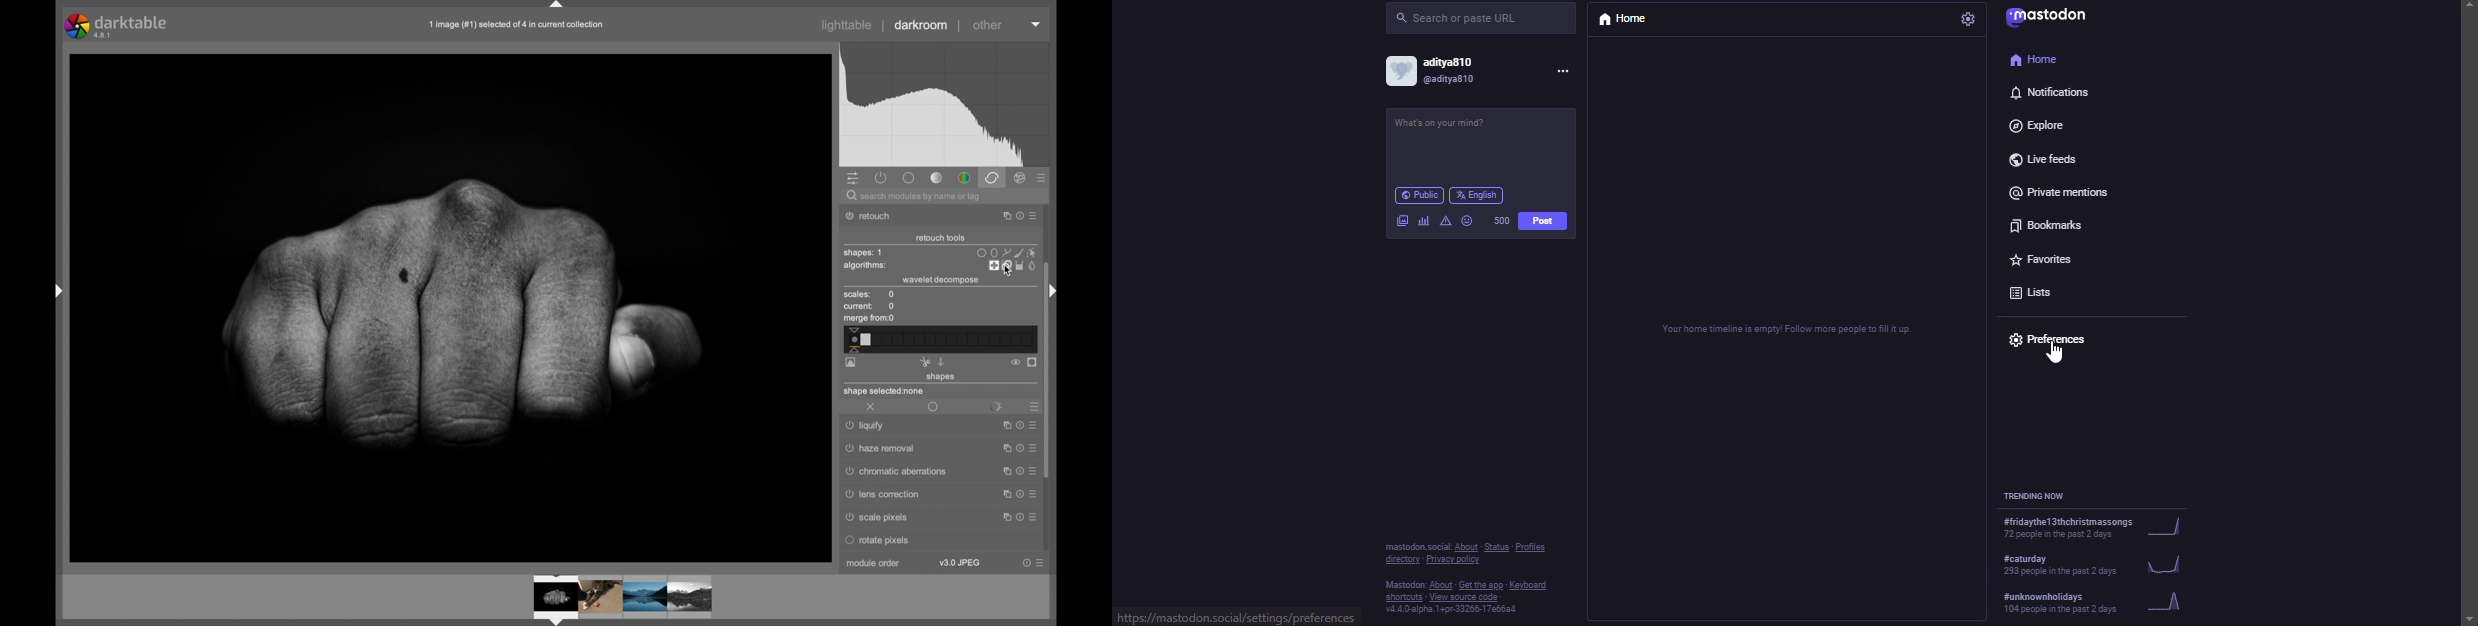 This screenshot has height=644, width=2492. Describe the element at coordinates (880, 518) in the screenshot. I see `scale pixels` at that location.